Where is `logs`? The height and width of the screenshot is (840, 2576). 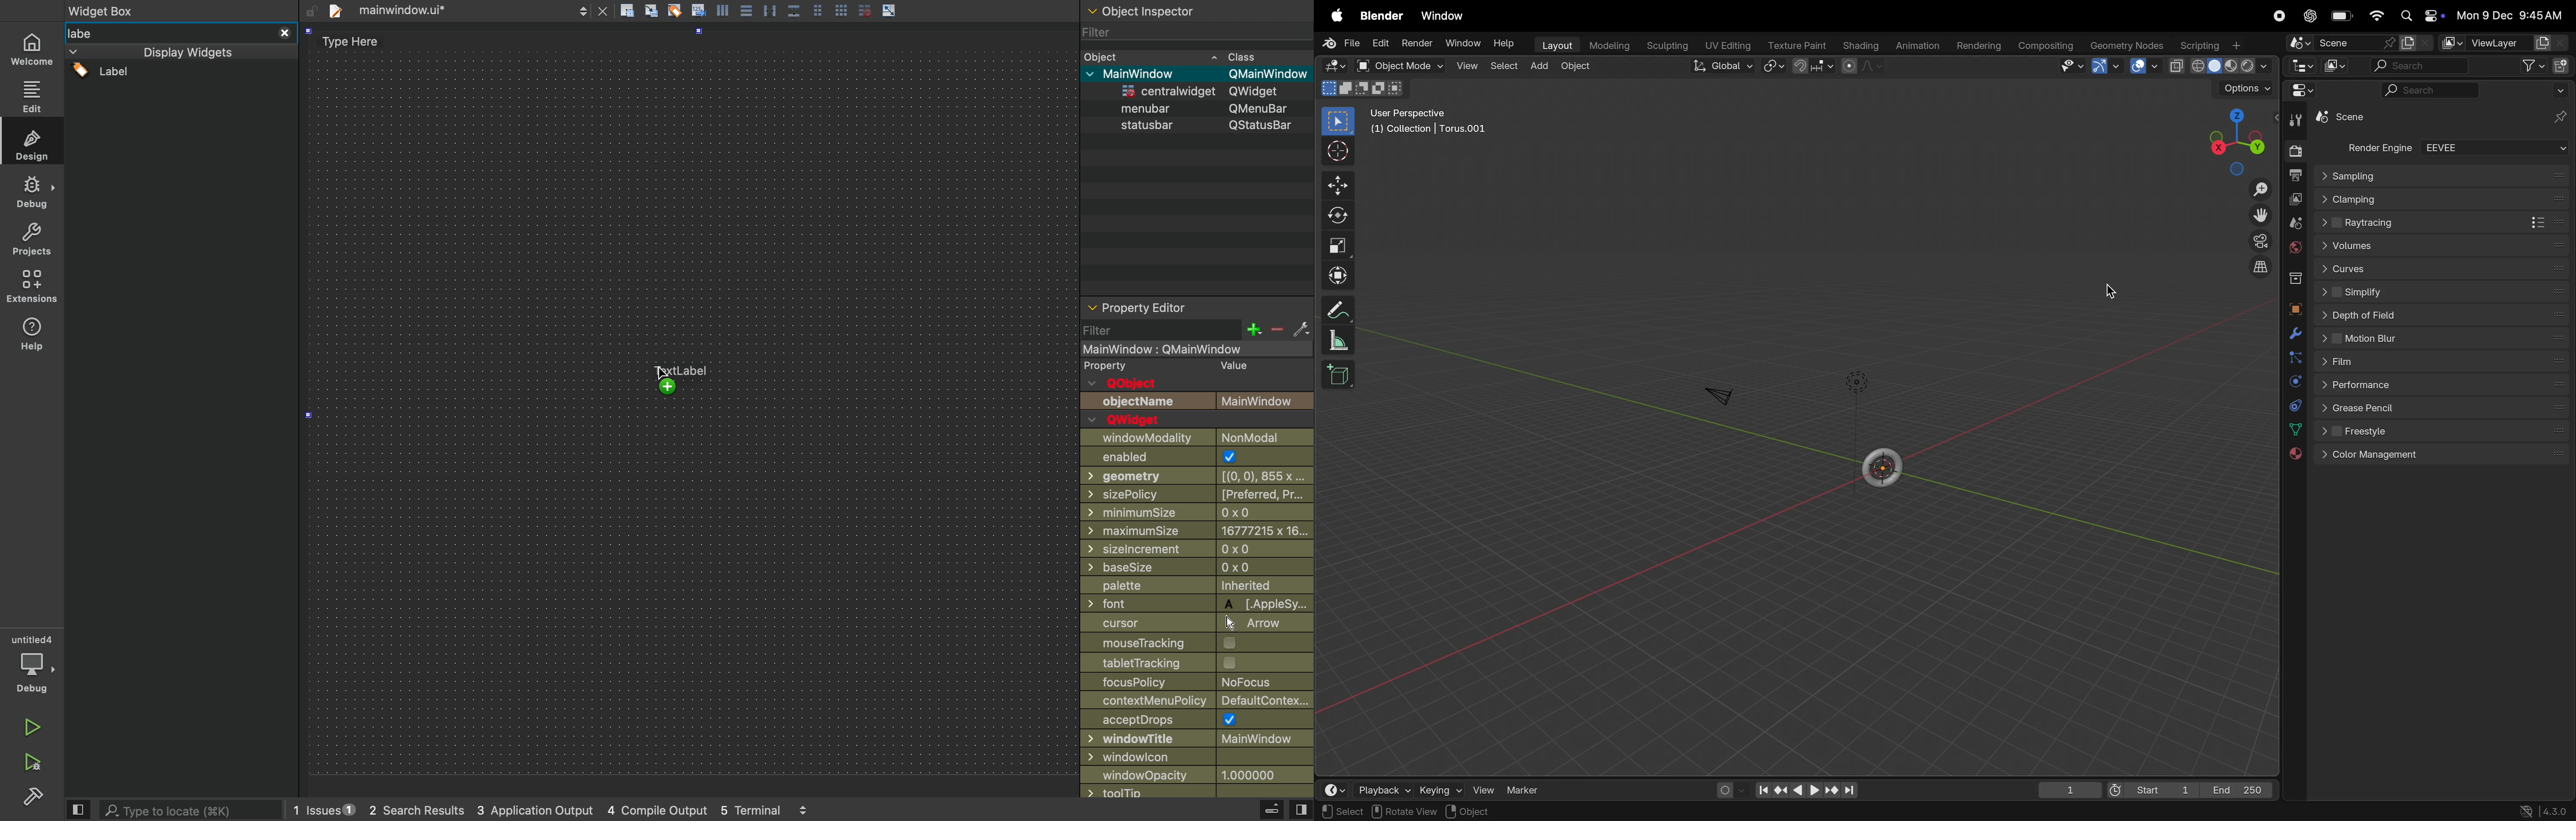
logs is located at coordinates (576, 811).